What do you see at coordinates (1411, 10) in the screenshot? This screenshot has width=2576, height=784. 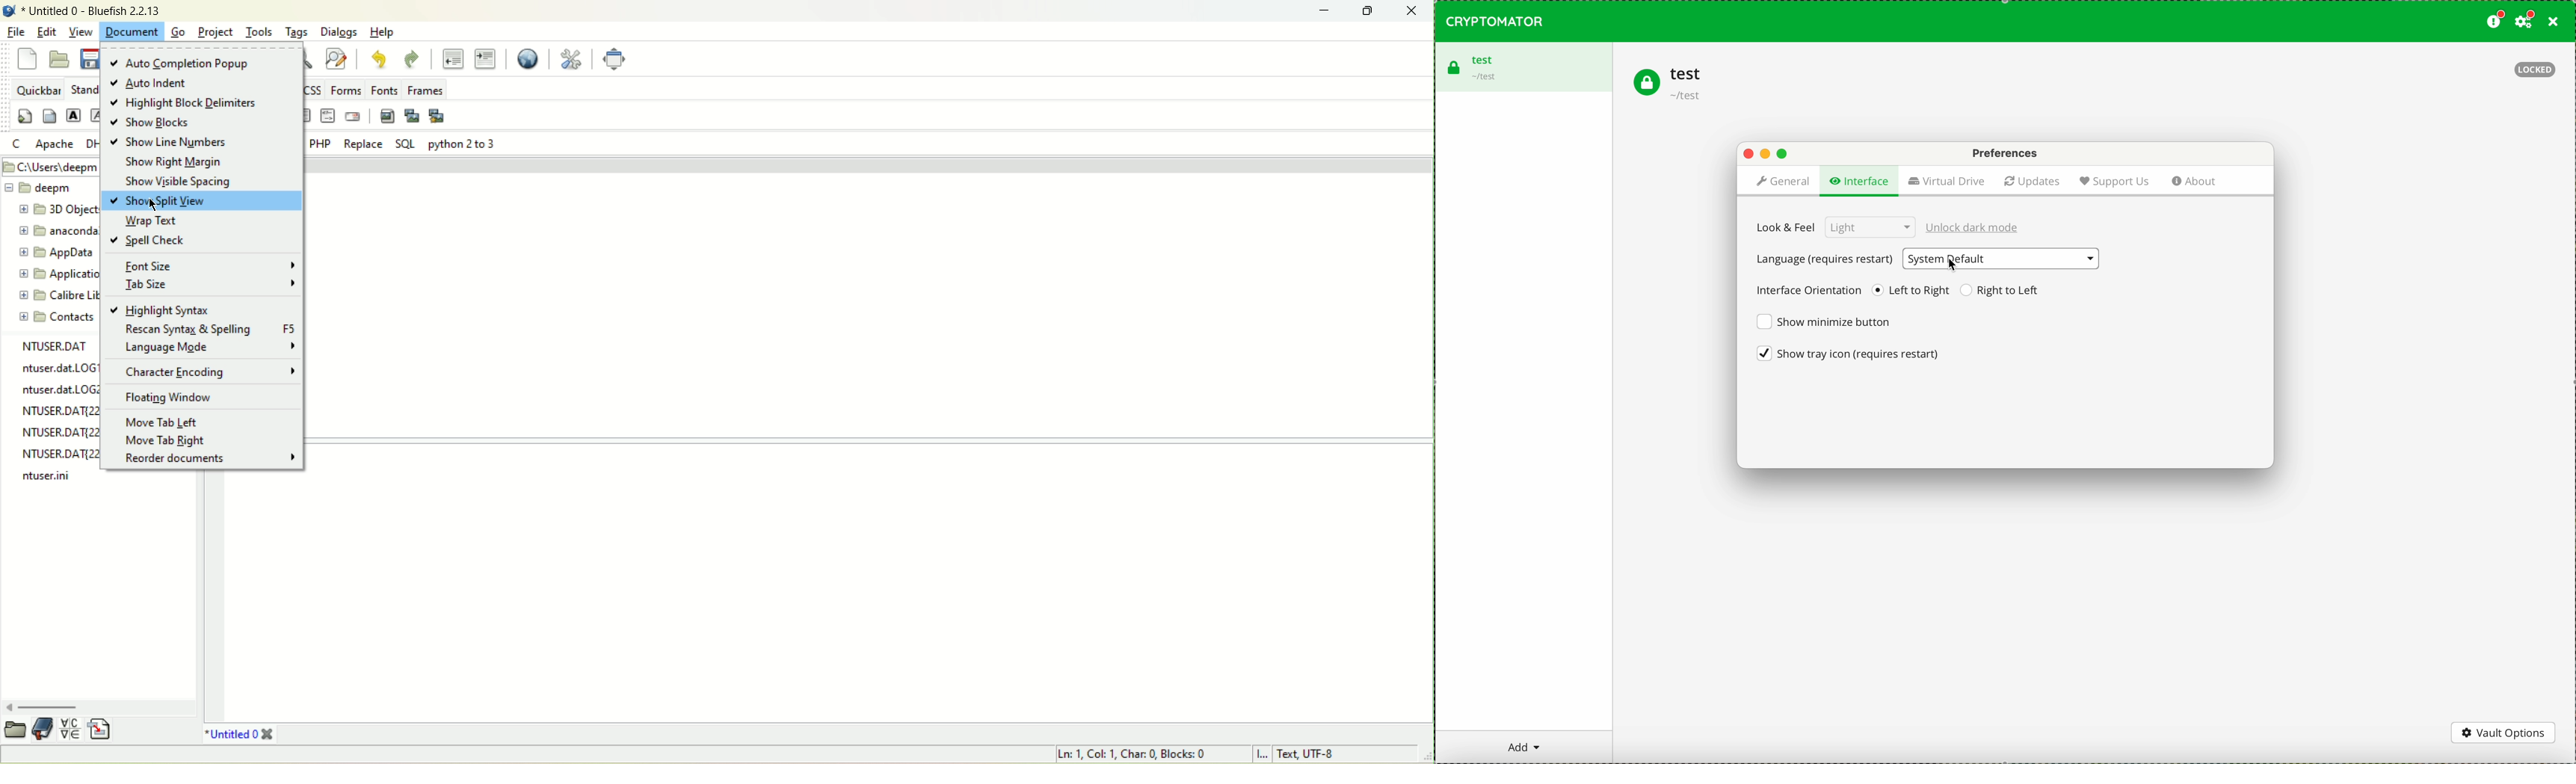 I see `close` at bounding box center [1411, 10].